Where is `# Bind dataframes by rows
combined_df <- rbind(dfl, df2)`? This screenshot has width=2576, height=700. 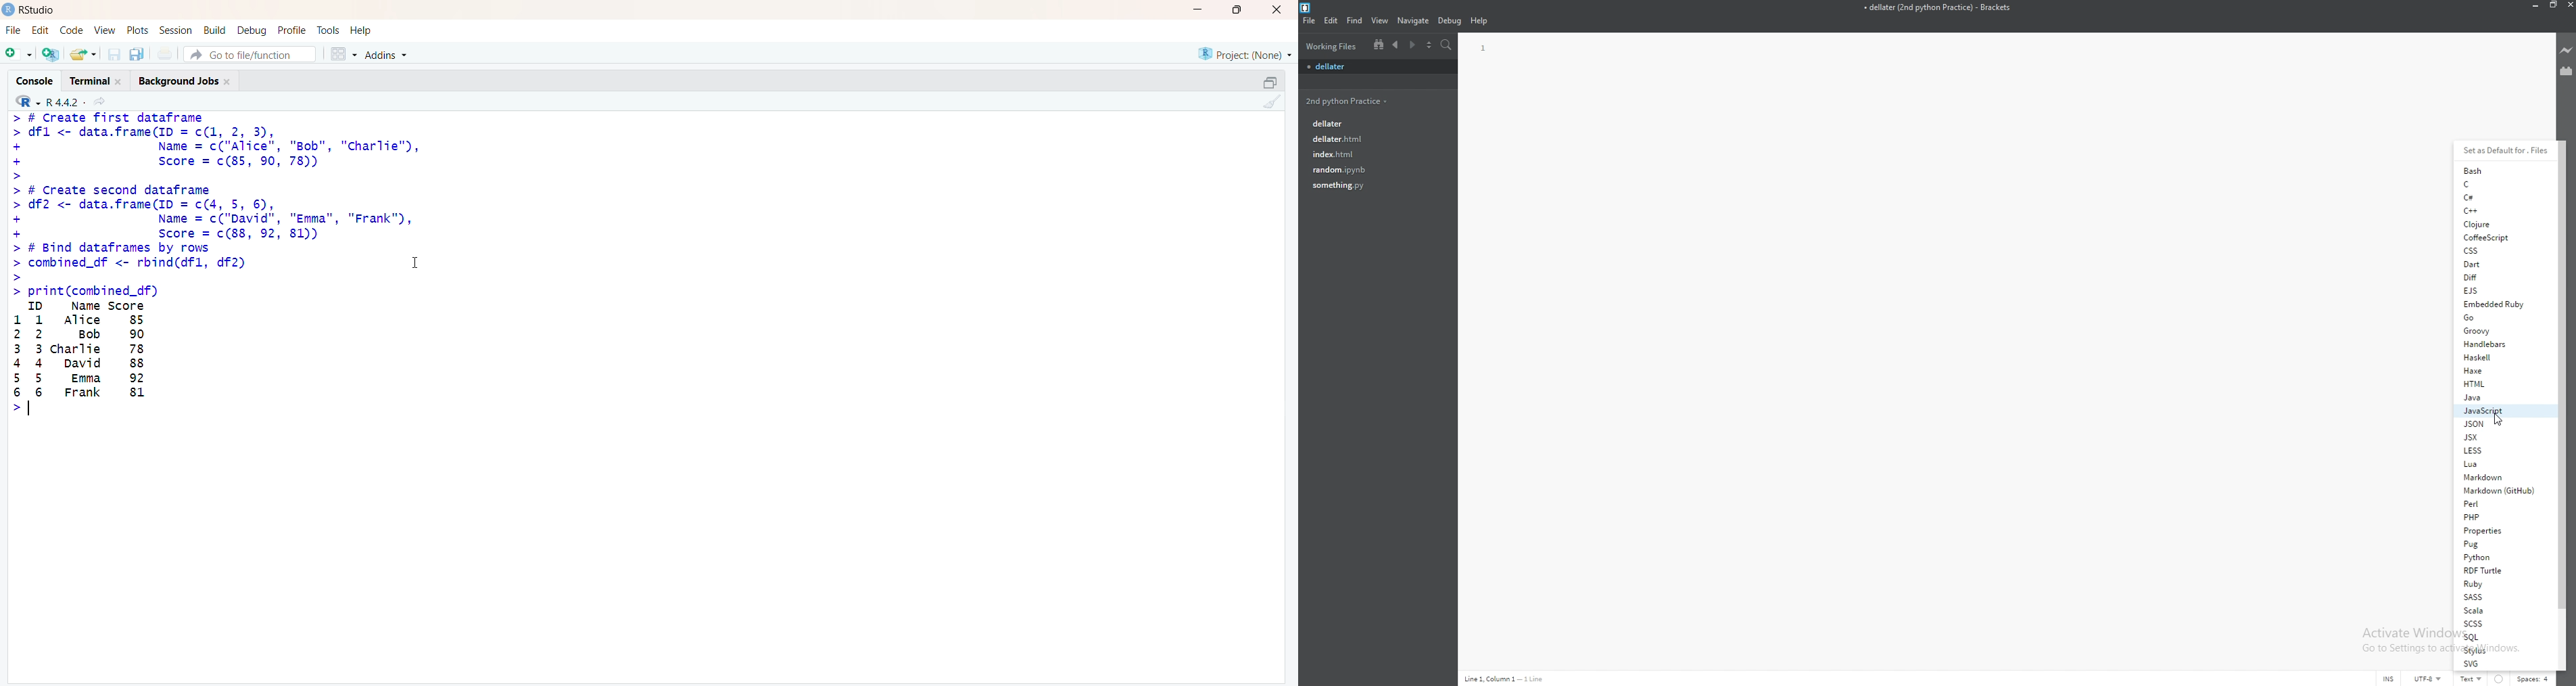 # Bind dataframes by rows
combined_df <- rbind(dfl, df2) is located at coordinates (132, 262).